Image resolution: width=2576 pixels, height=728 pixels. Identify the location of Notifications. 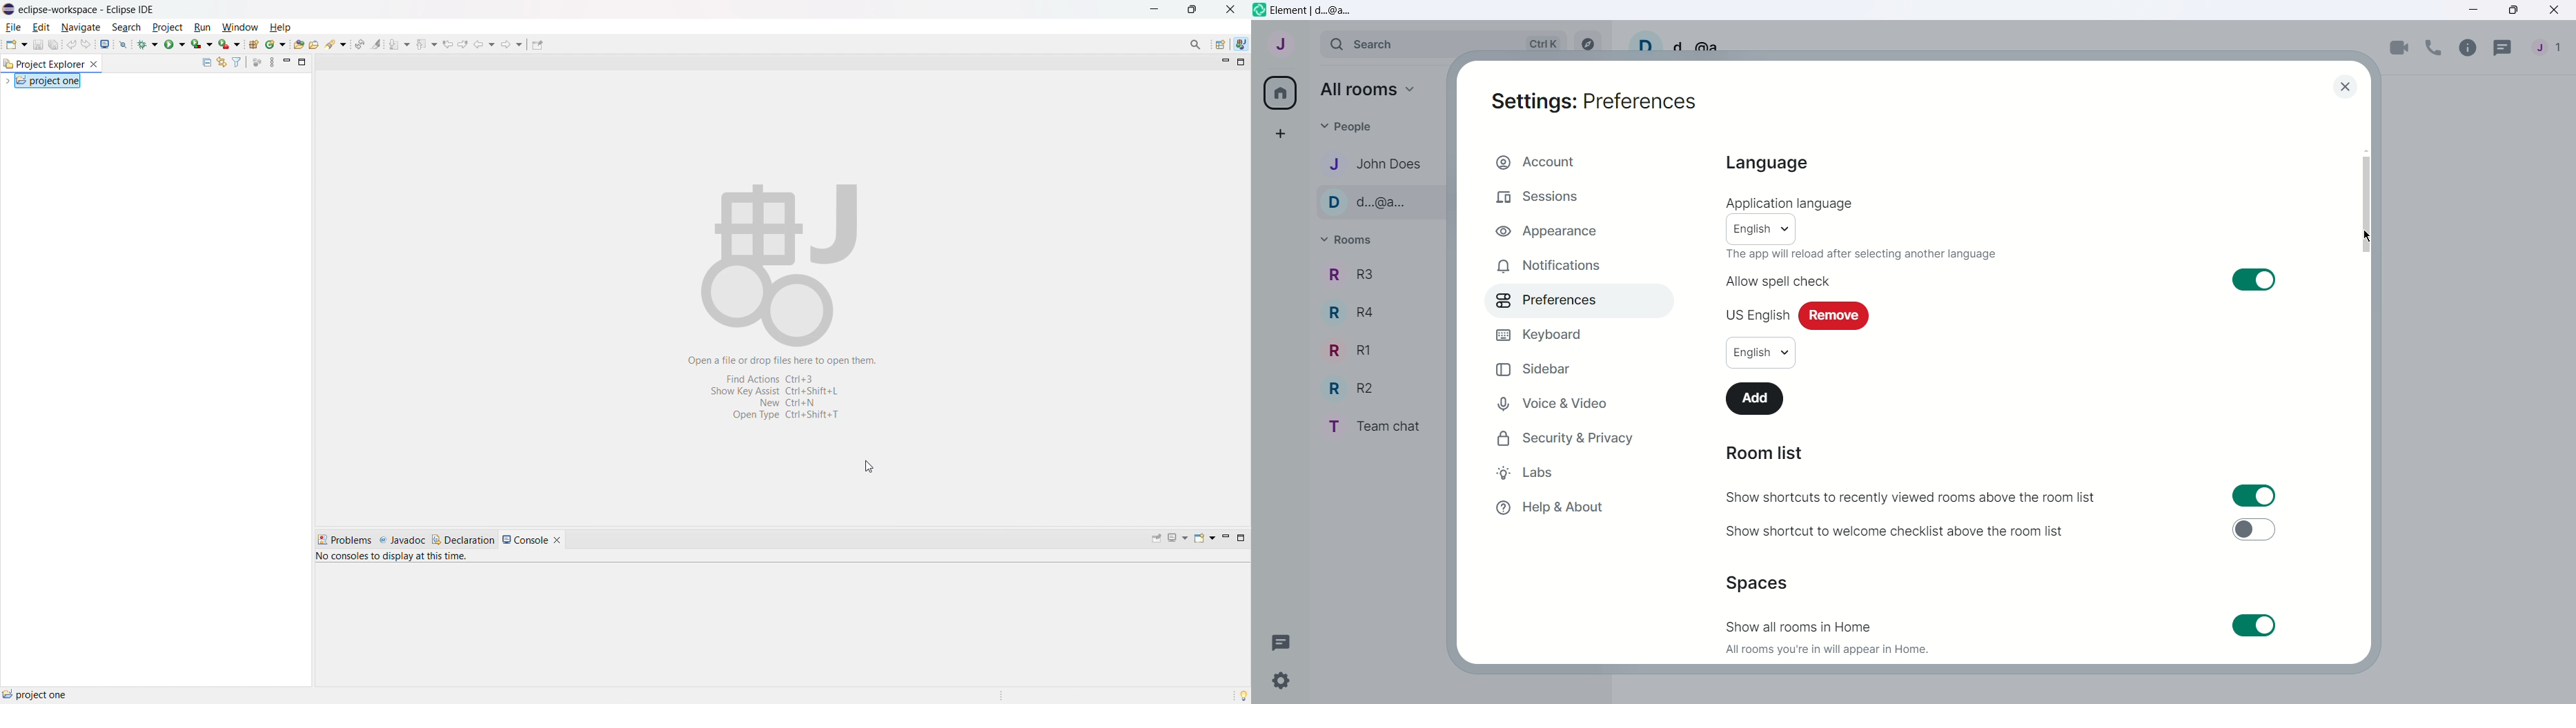
(1567, 266).